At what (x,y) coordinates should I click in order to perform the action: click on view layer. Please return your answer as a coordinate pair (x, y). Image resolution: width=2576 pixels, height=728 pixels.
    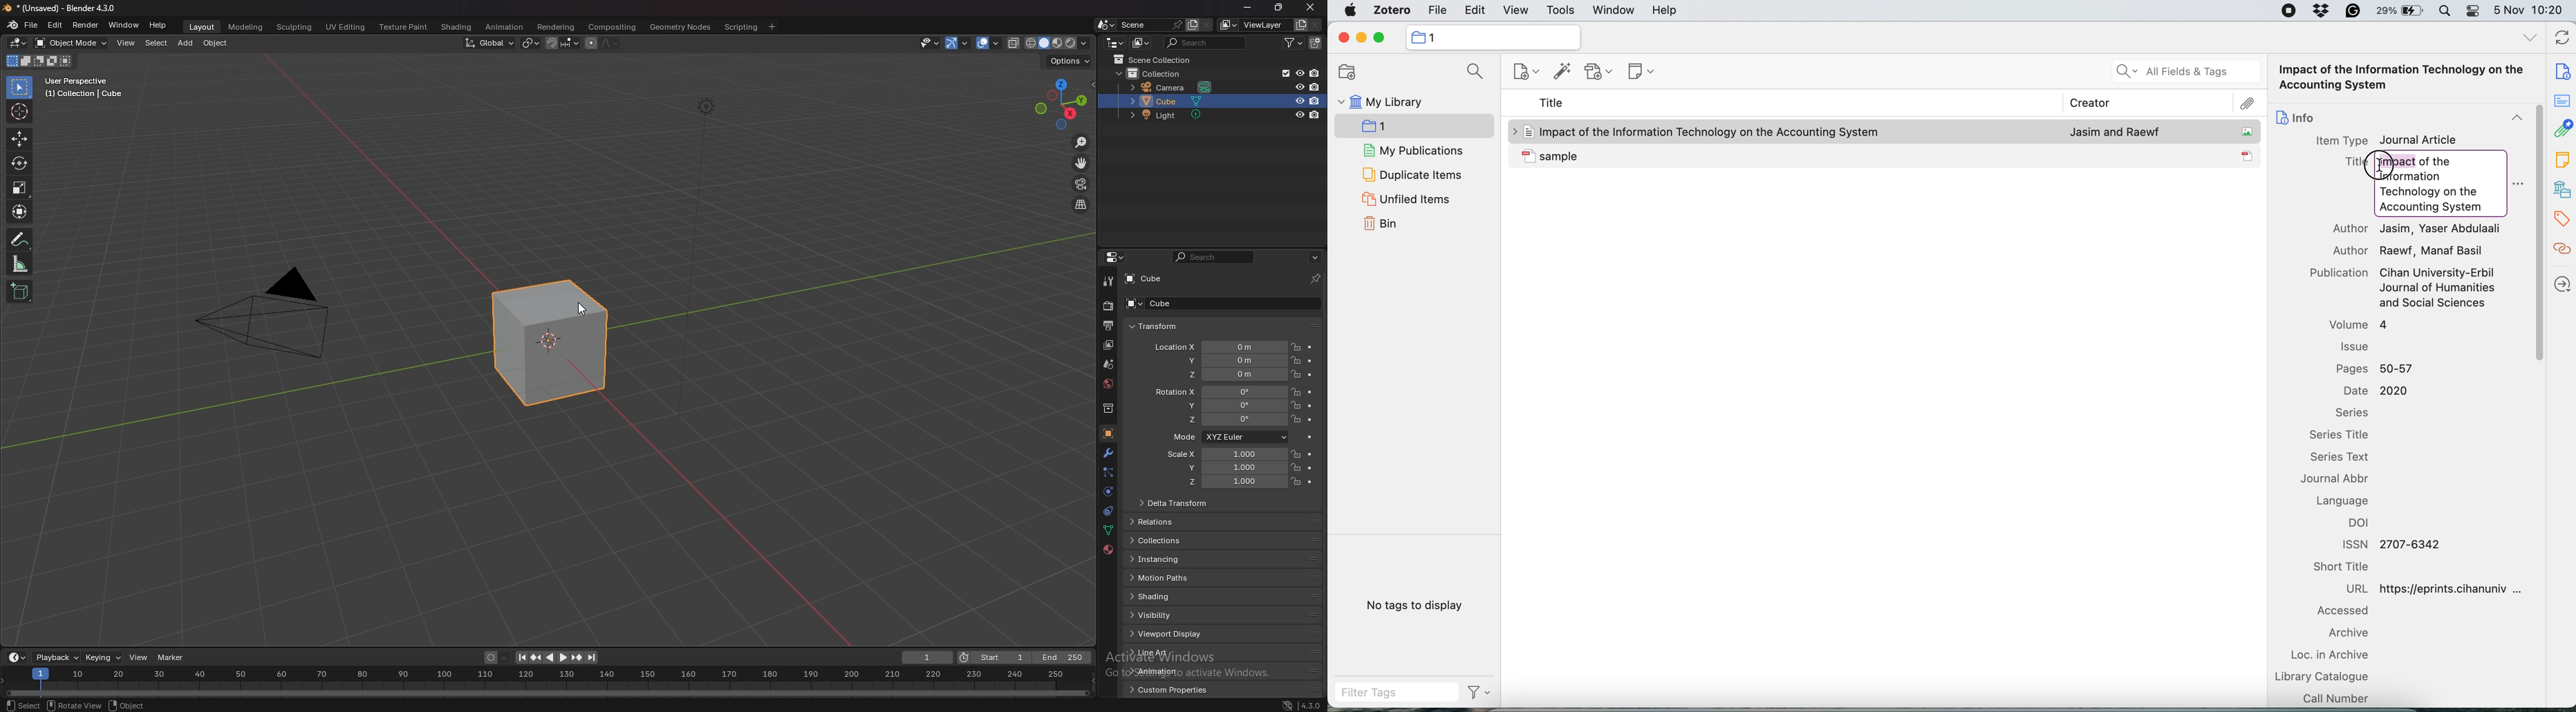
    Looking at the image, I should click on (1107, 345).